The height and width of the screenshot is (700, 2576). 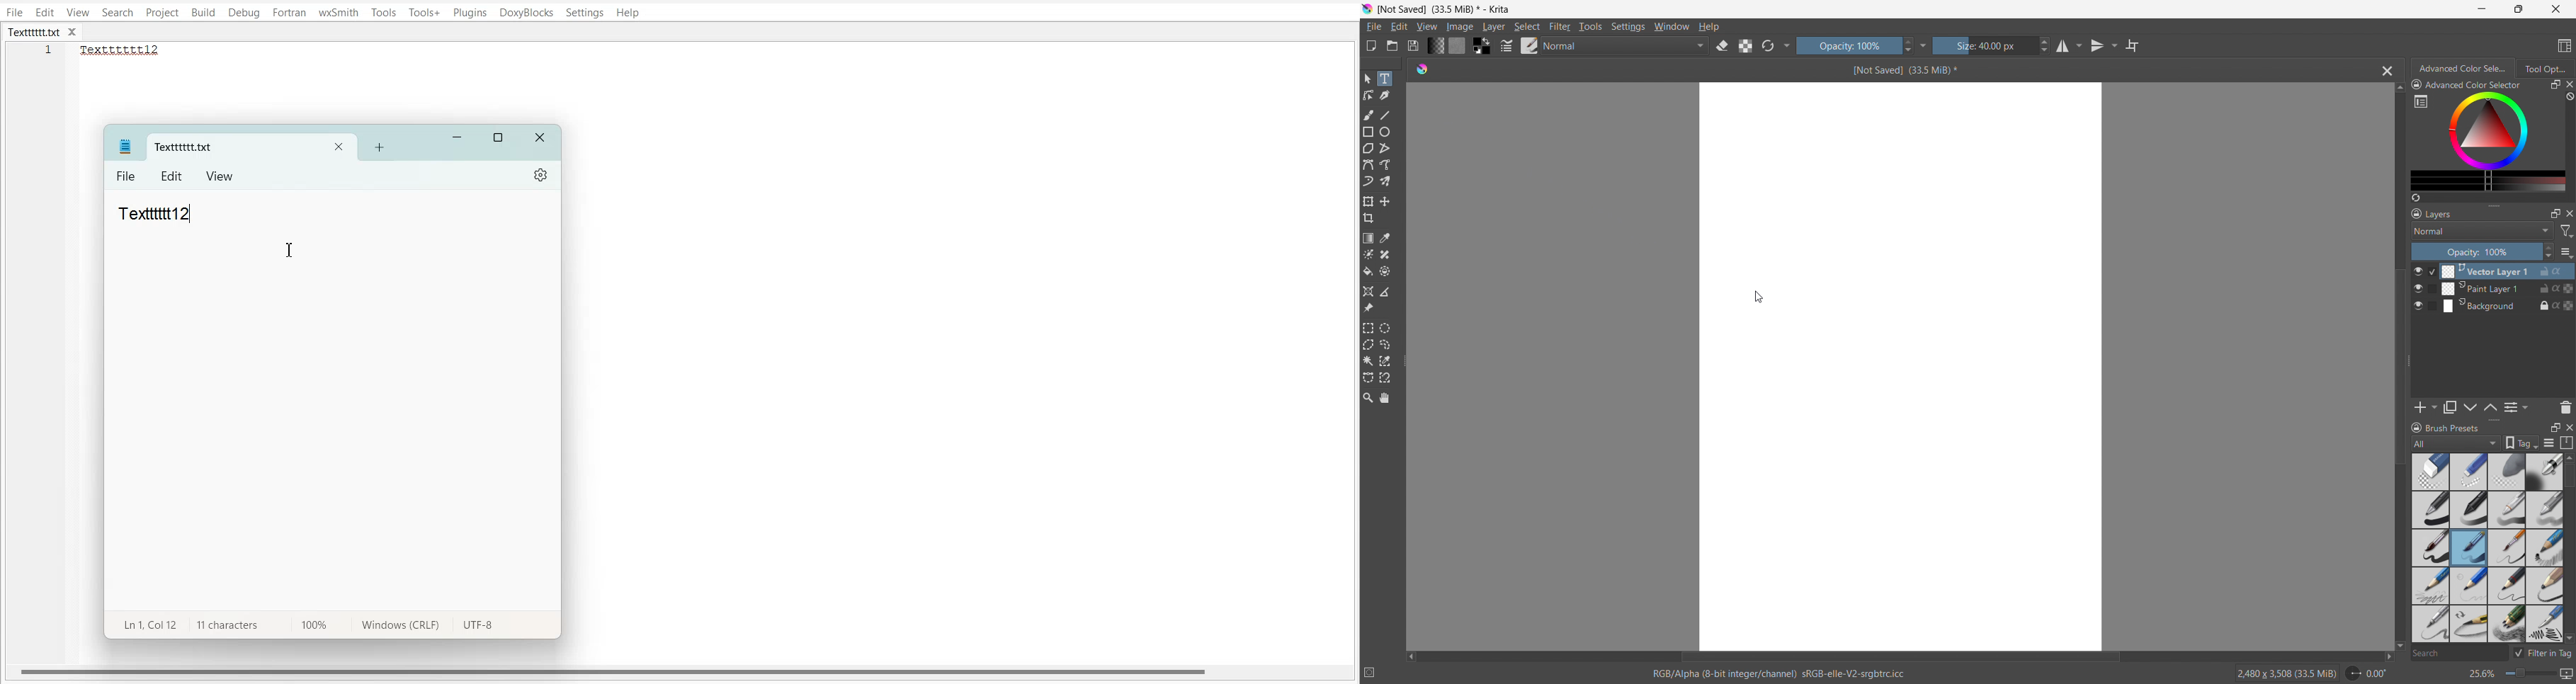 I want to click on magnetic curve selection tool, so click(x=1385, y=378).